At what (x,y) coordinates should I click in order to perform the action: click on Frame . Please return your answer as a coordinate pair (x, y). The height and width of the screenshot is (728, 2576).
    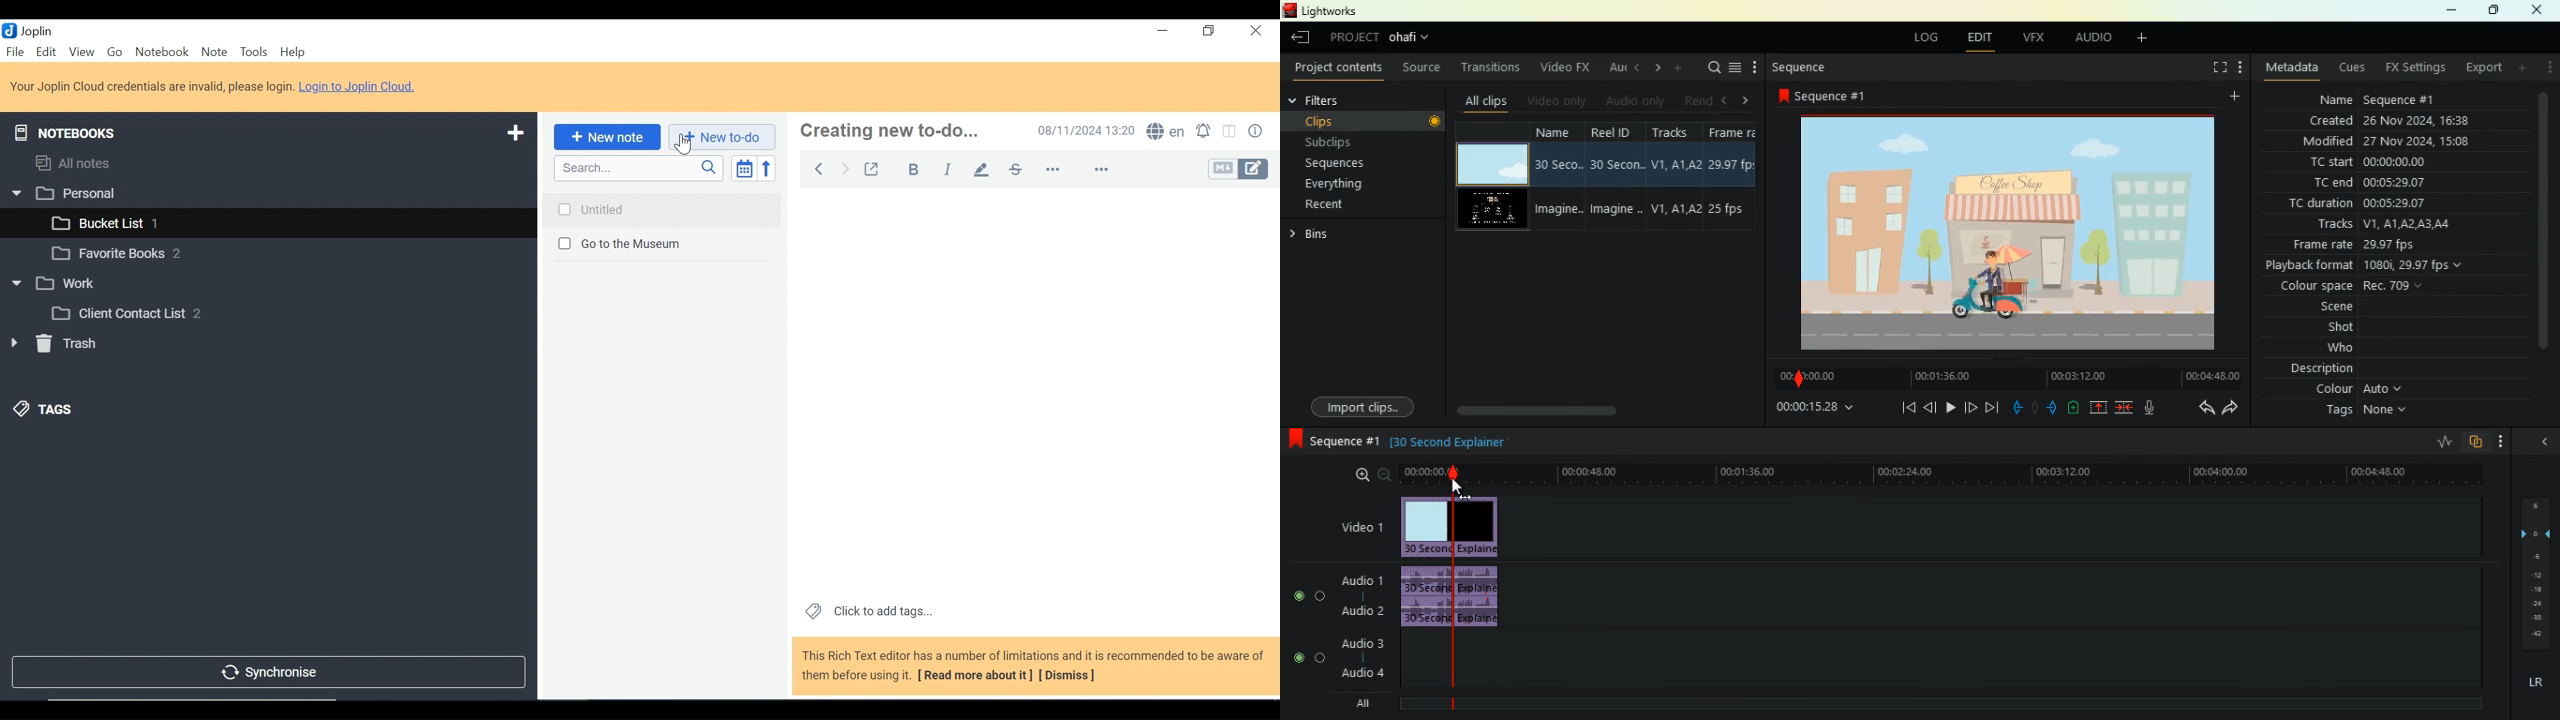
    Looking at the image, I should click on (1732, 133).